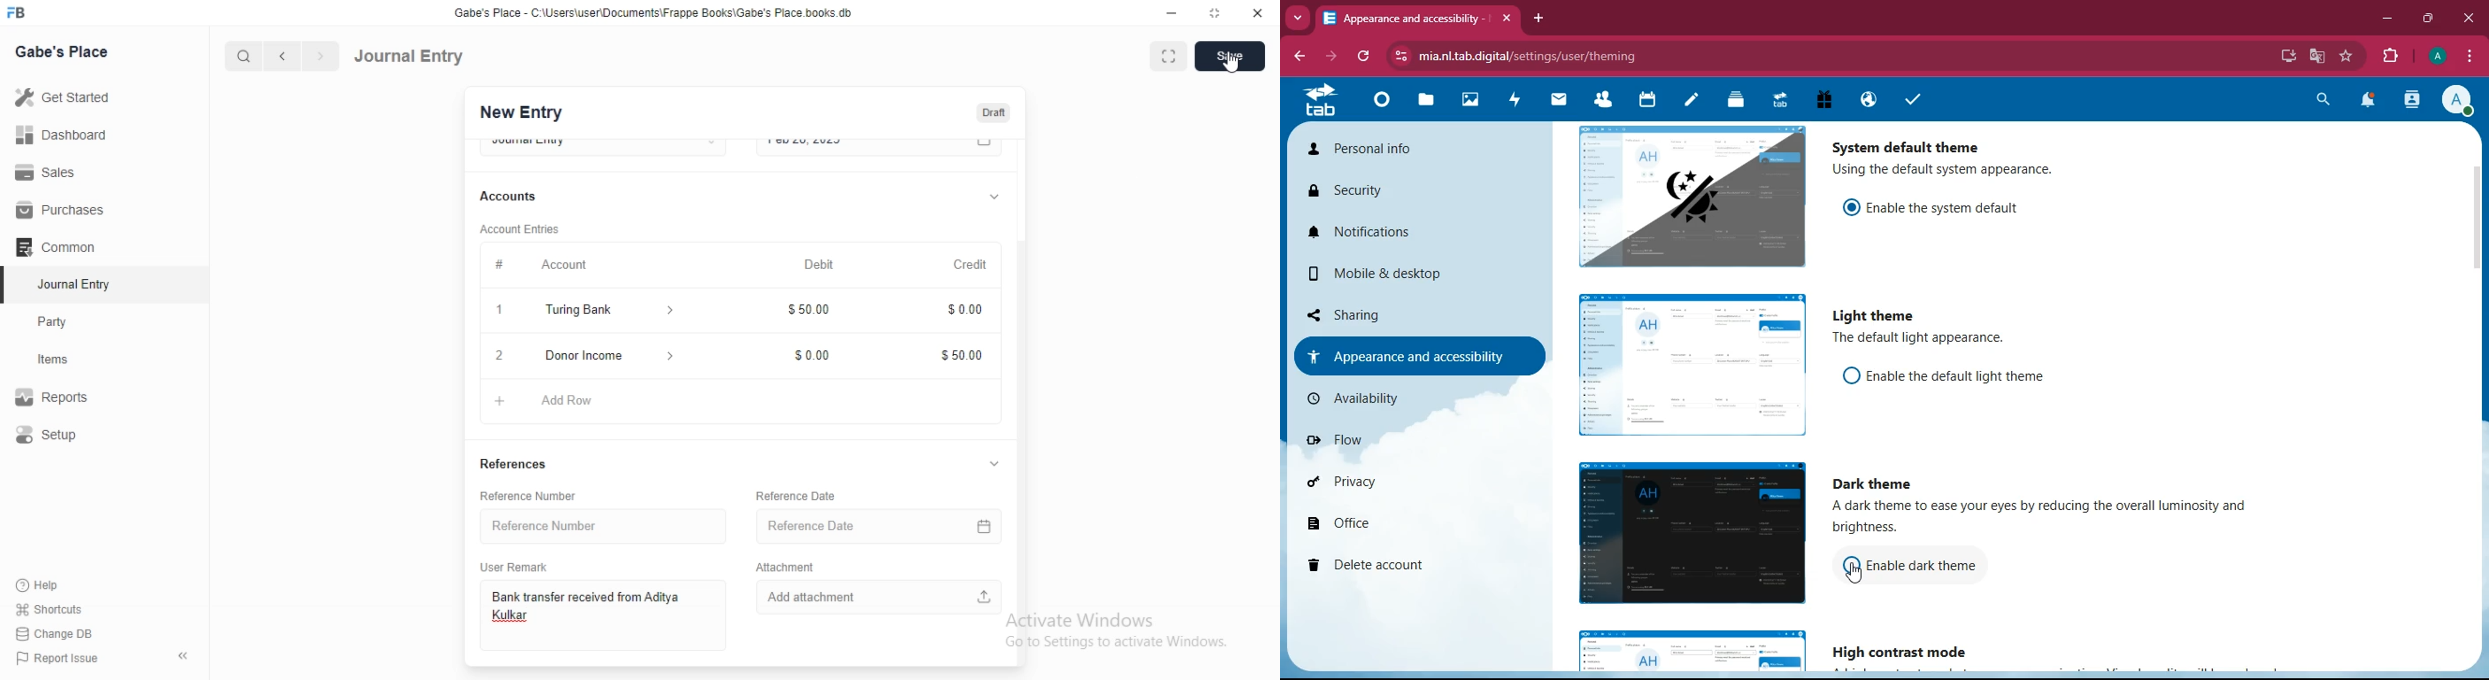  What do you see at coordinates (65, 399) in the screenshot?
I see `Reports` at bounding box center [65, 399].